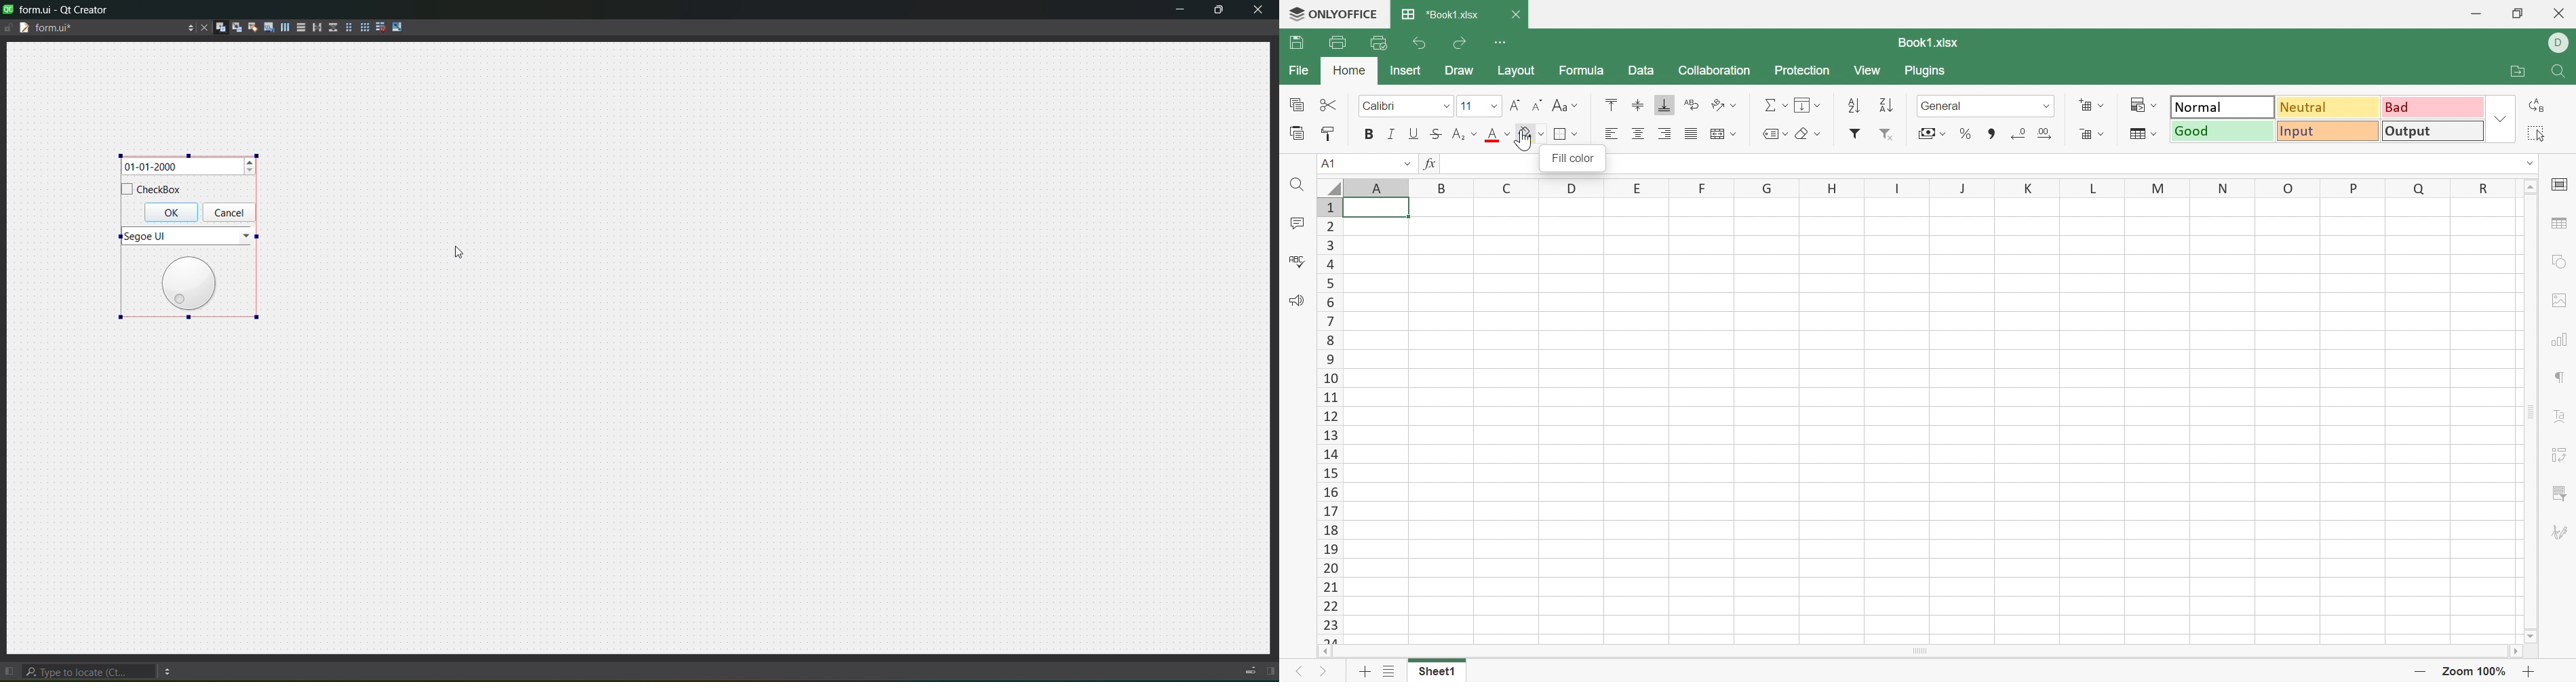 The image size is (2576, 700). Describe the element at coordinates (1298, 299) in the screenshot. I see `Feedback & Support` at that location.